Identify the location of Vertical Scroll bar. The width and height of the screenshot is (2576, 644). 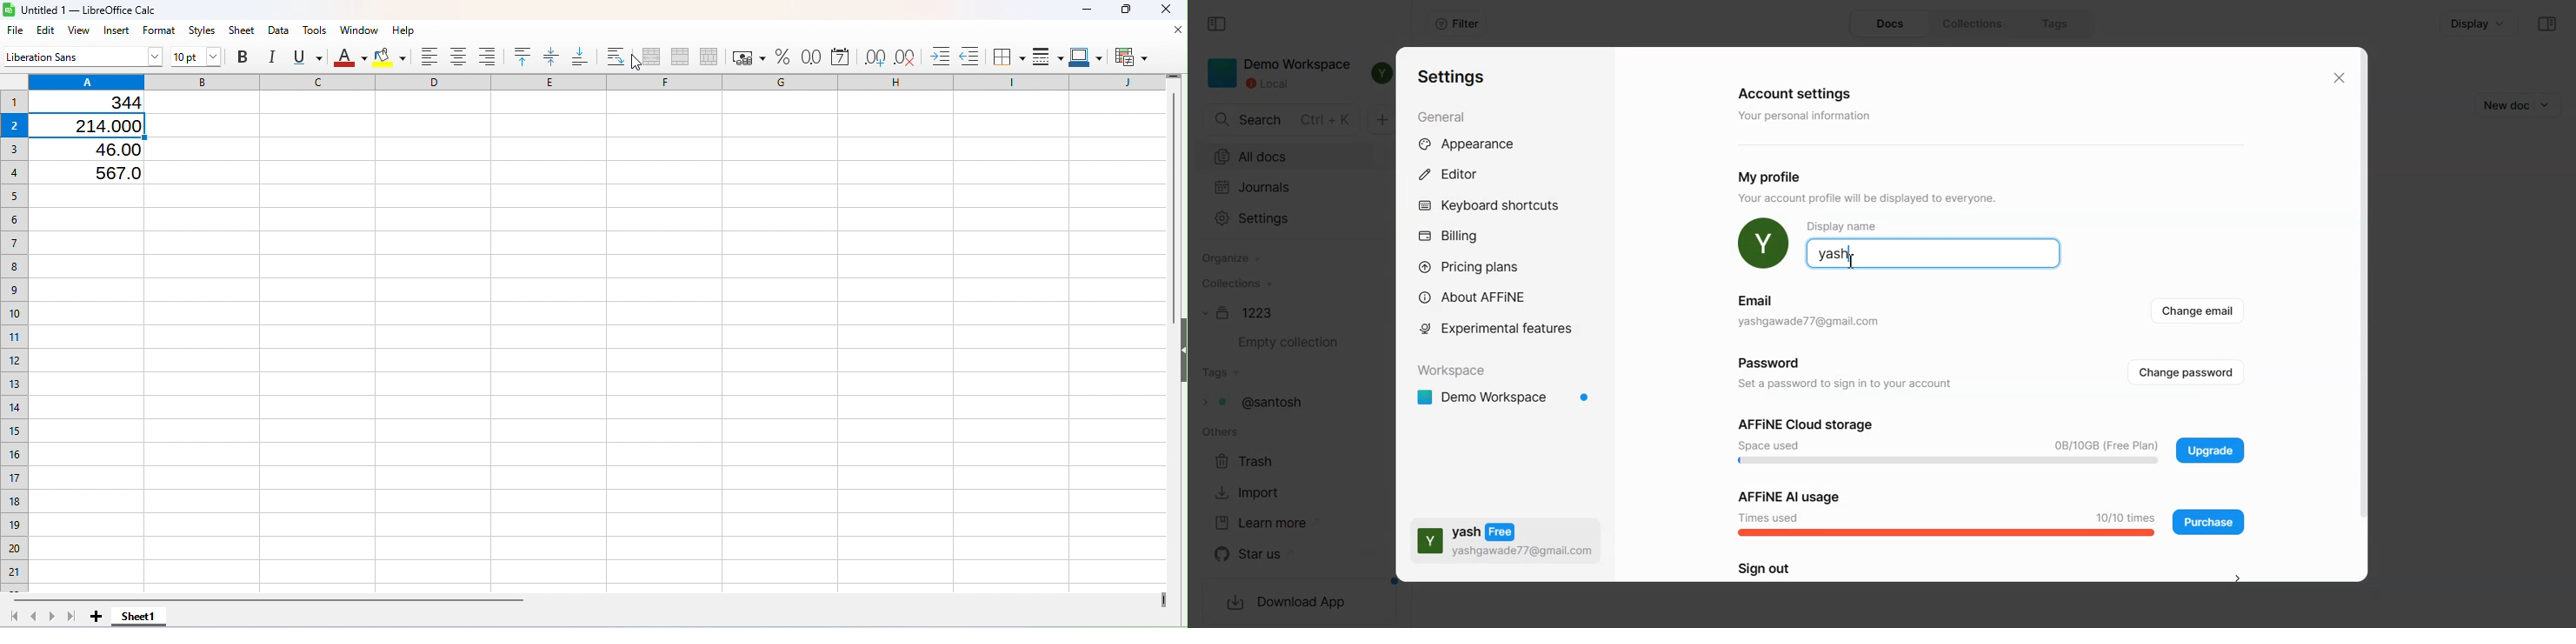
(1171, 332).